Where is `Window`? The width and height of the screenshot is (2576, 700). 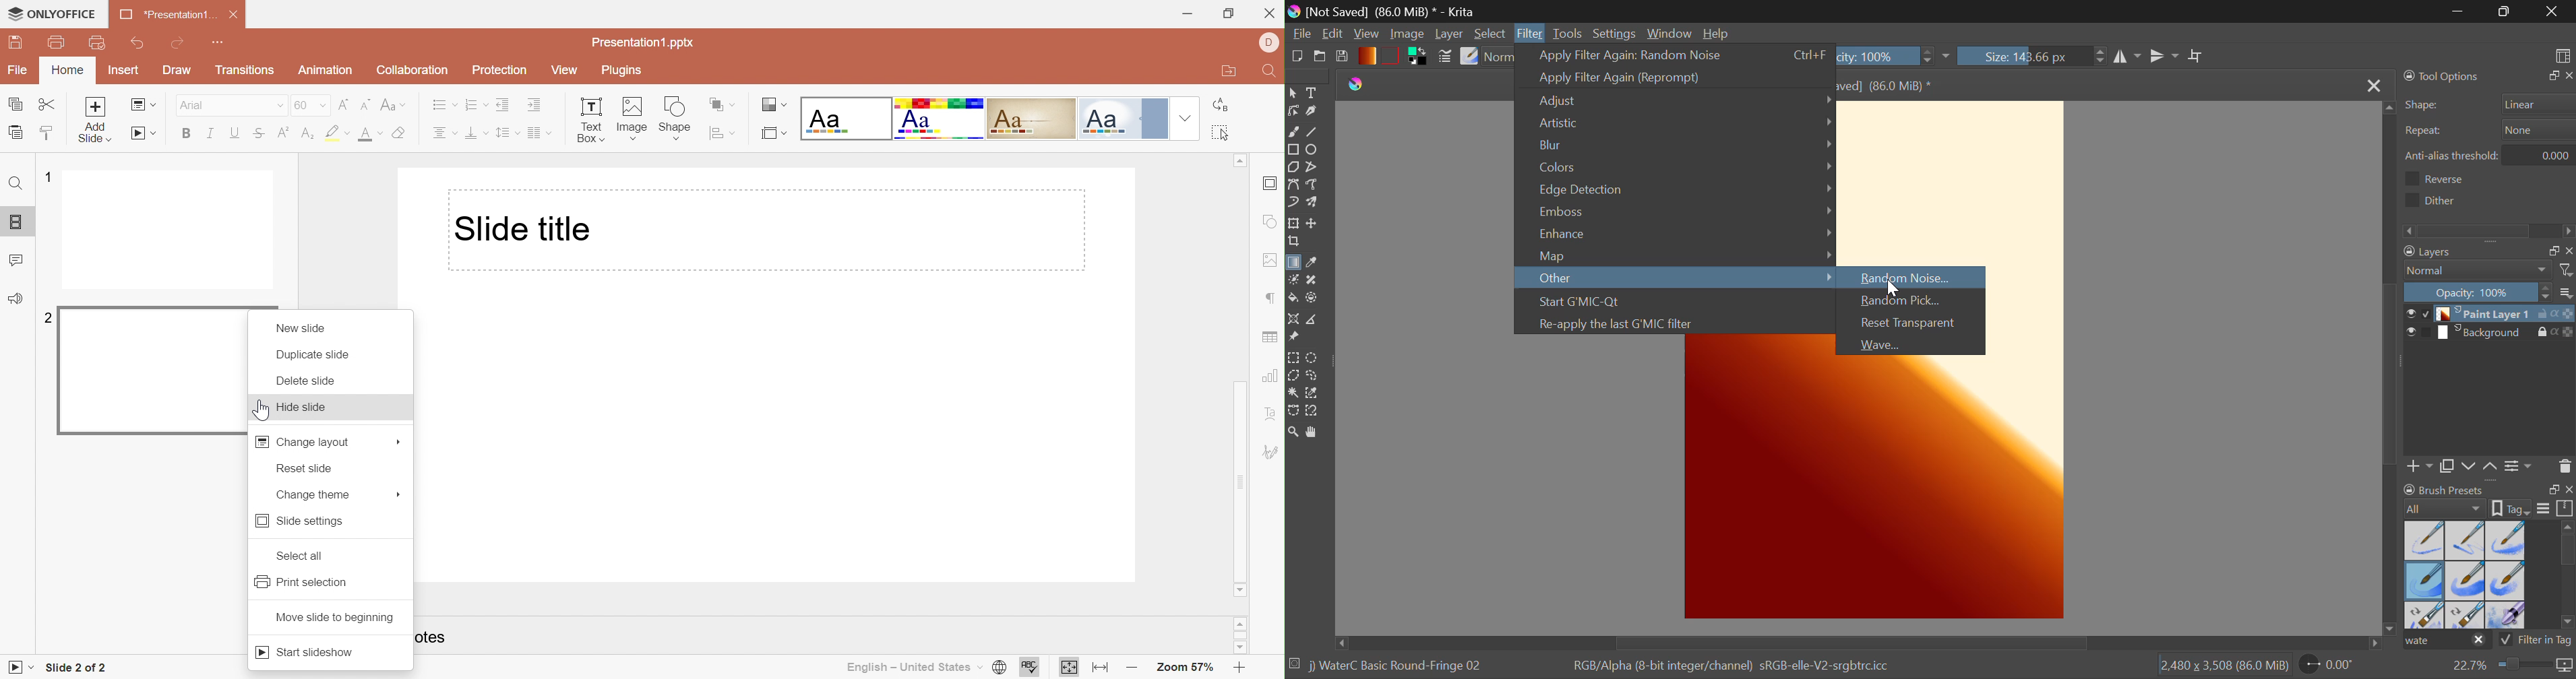 Window is located at coordinates (1668, 32).